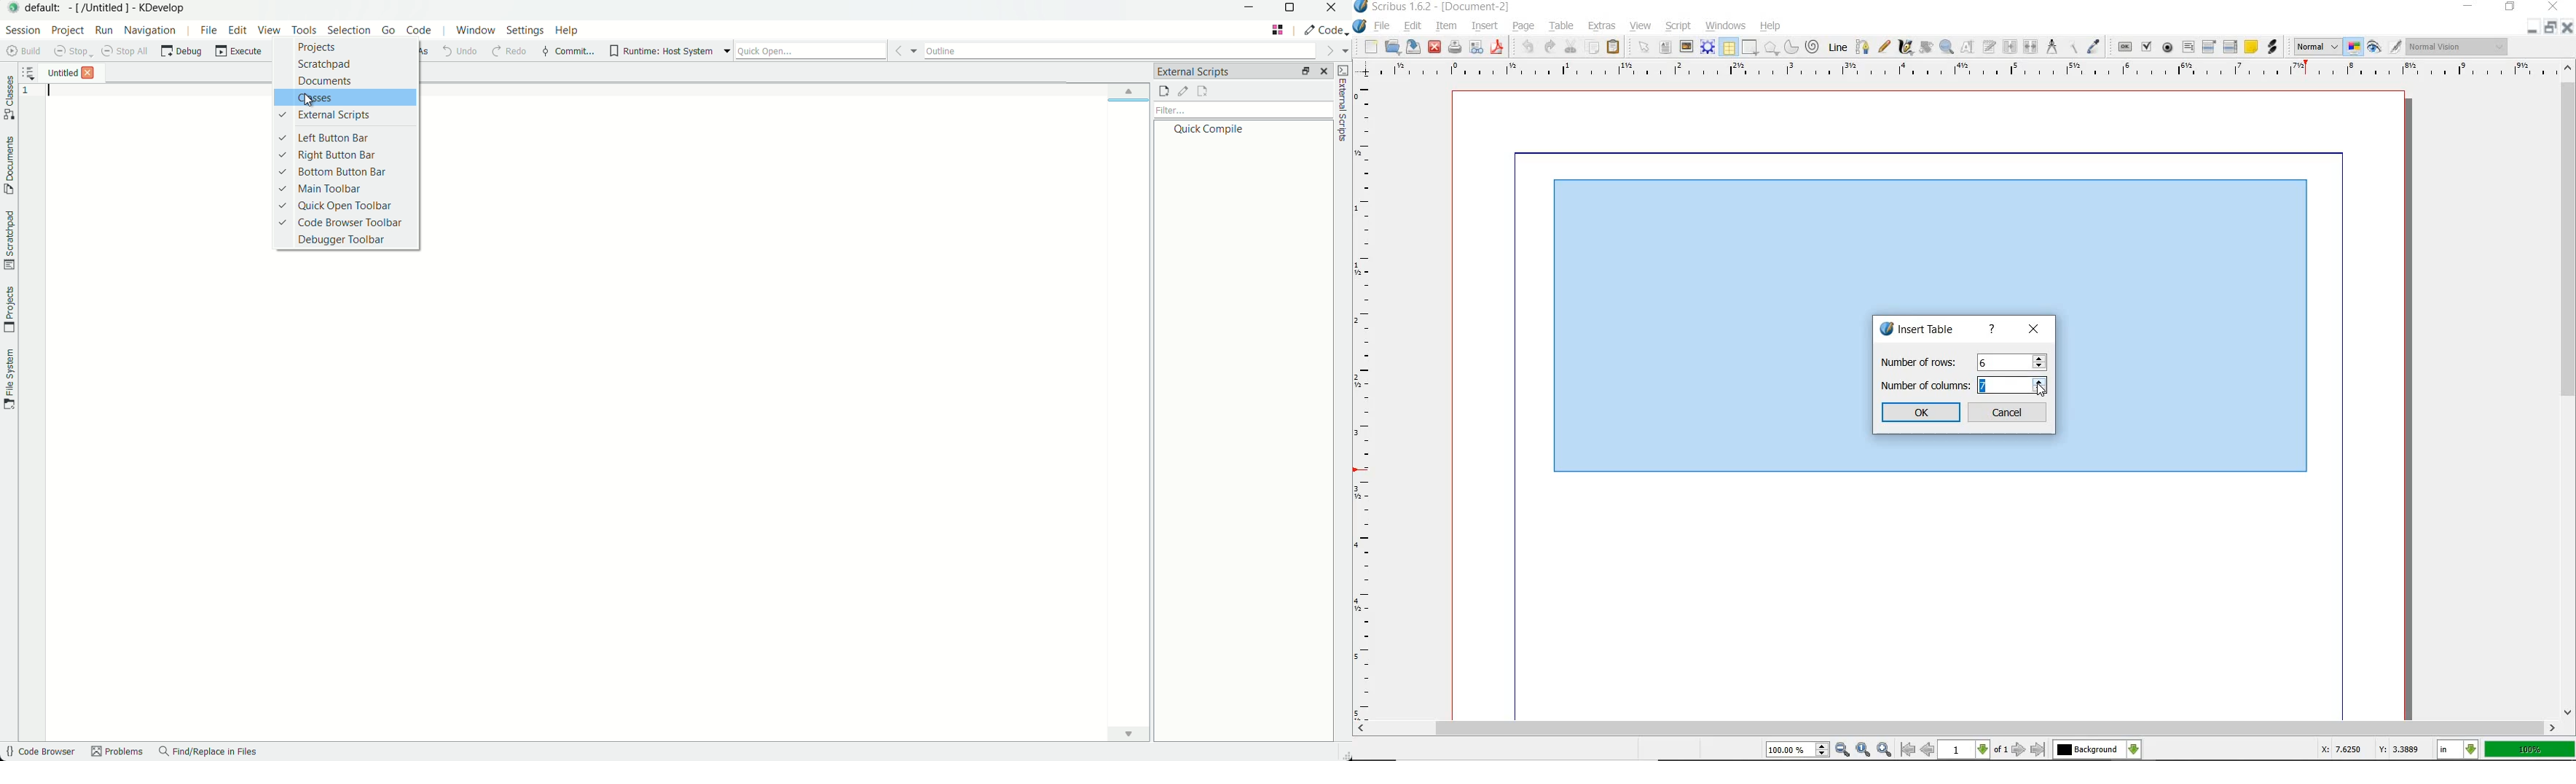  What do you see at coordinates (2459, 46) in the screenshot?
I see `visual appearance of the display` at bounding box center [2459, 46].